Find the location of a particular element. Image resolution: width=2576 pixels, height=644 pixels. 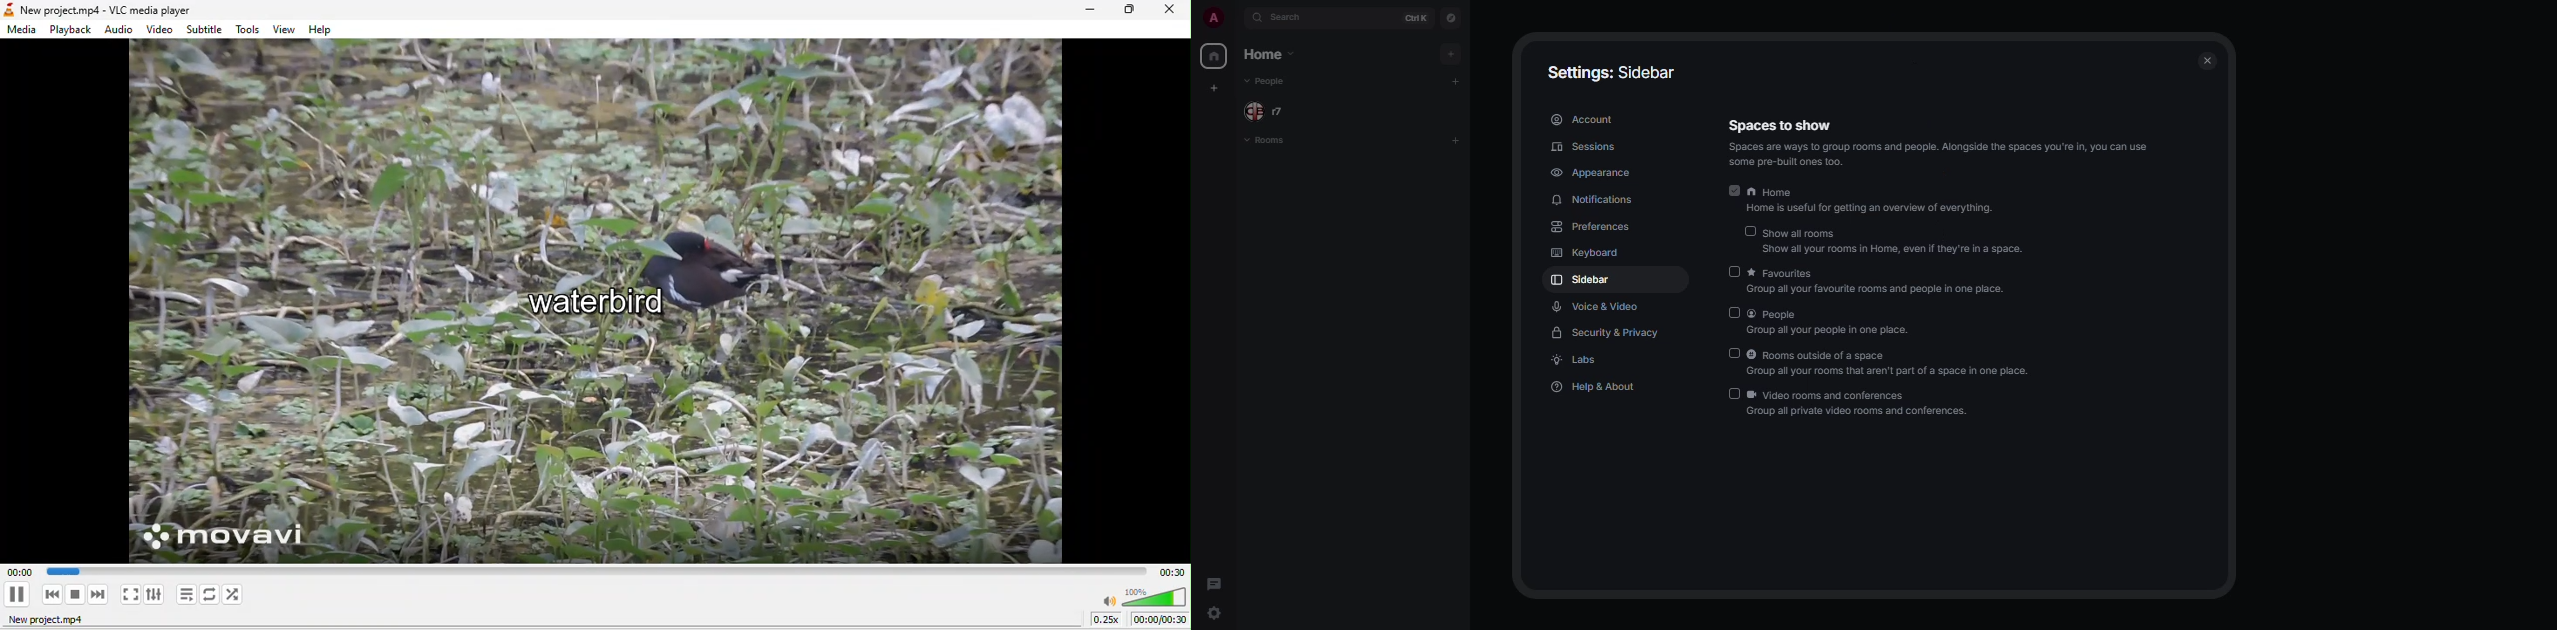

home is located at coordinates (1875, 202).